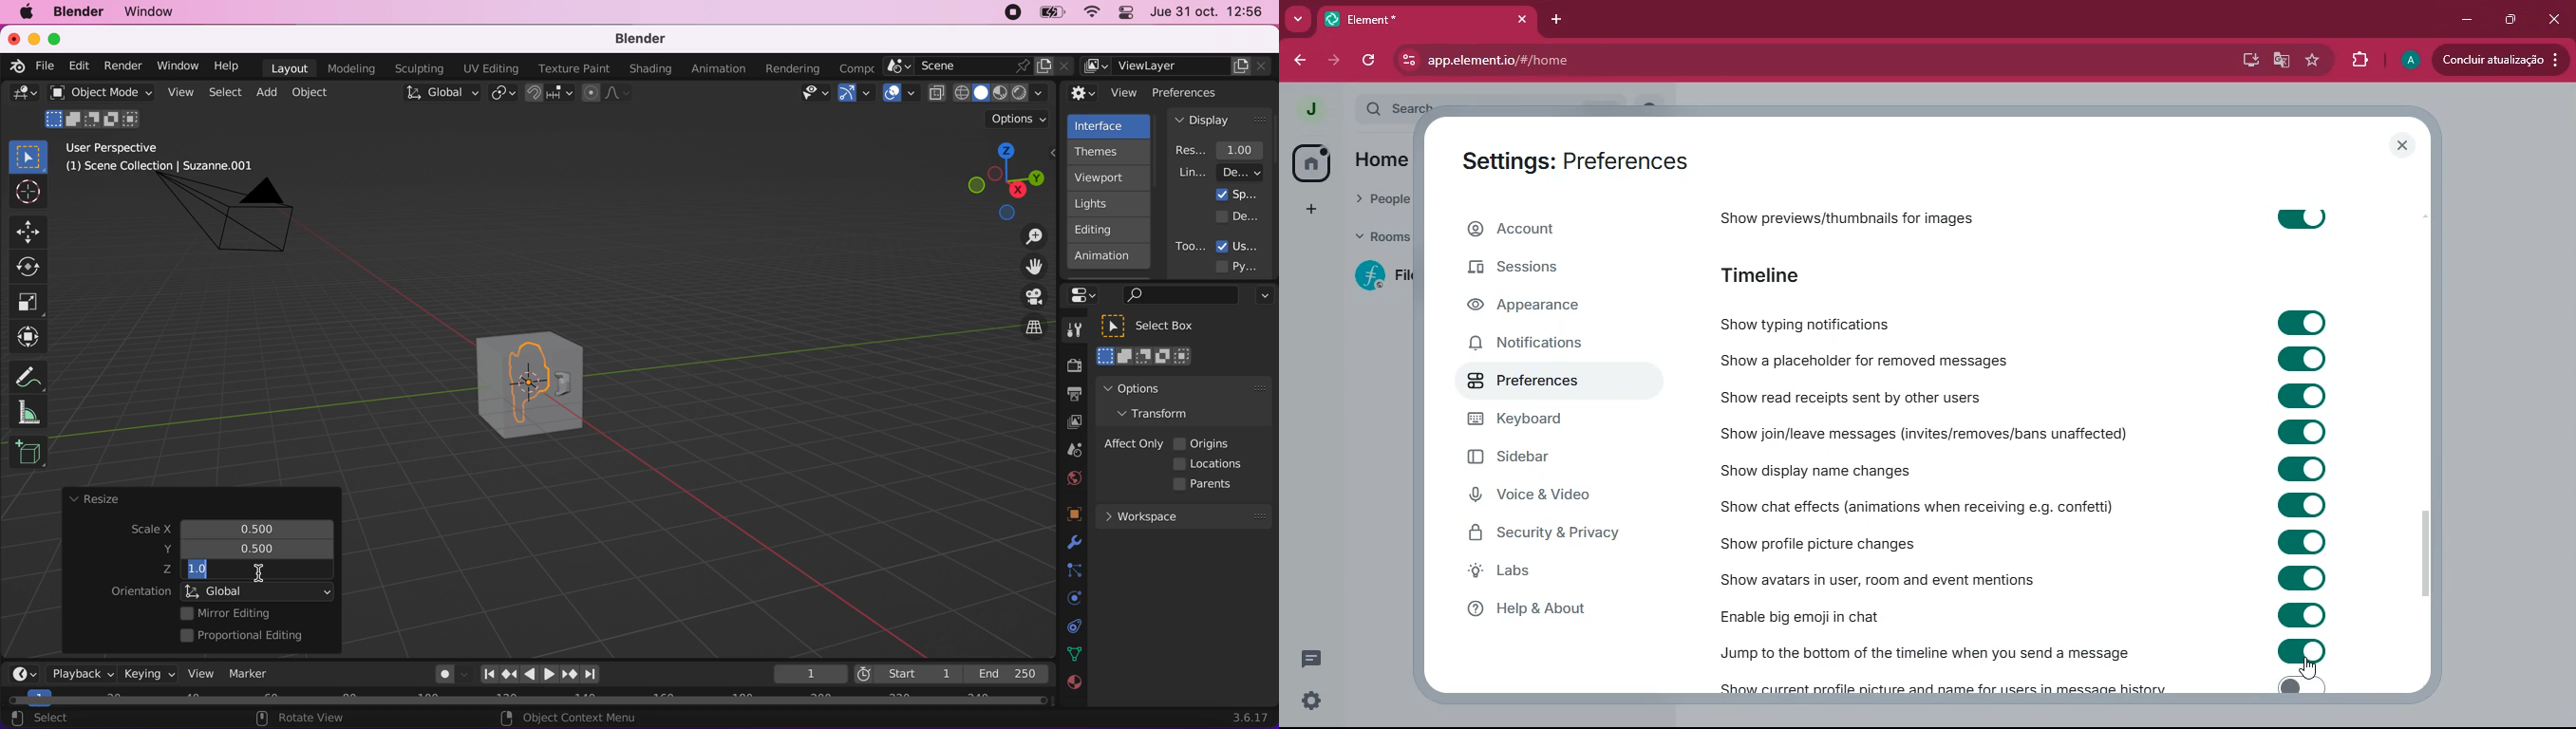 The image size is (2576, 756). Describe the element at coordinates (853, 67) in the screenshot. I see `active workspace` at that location.